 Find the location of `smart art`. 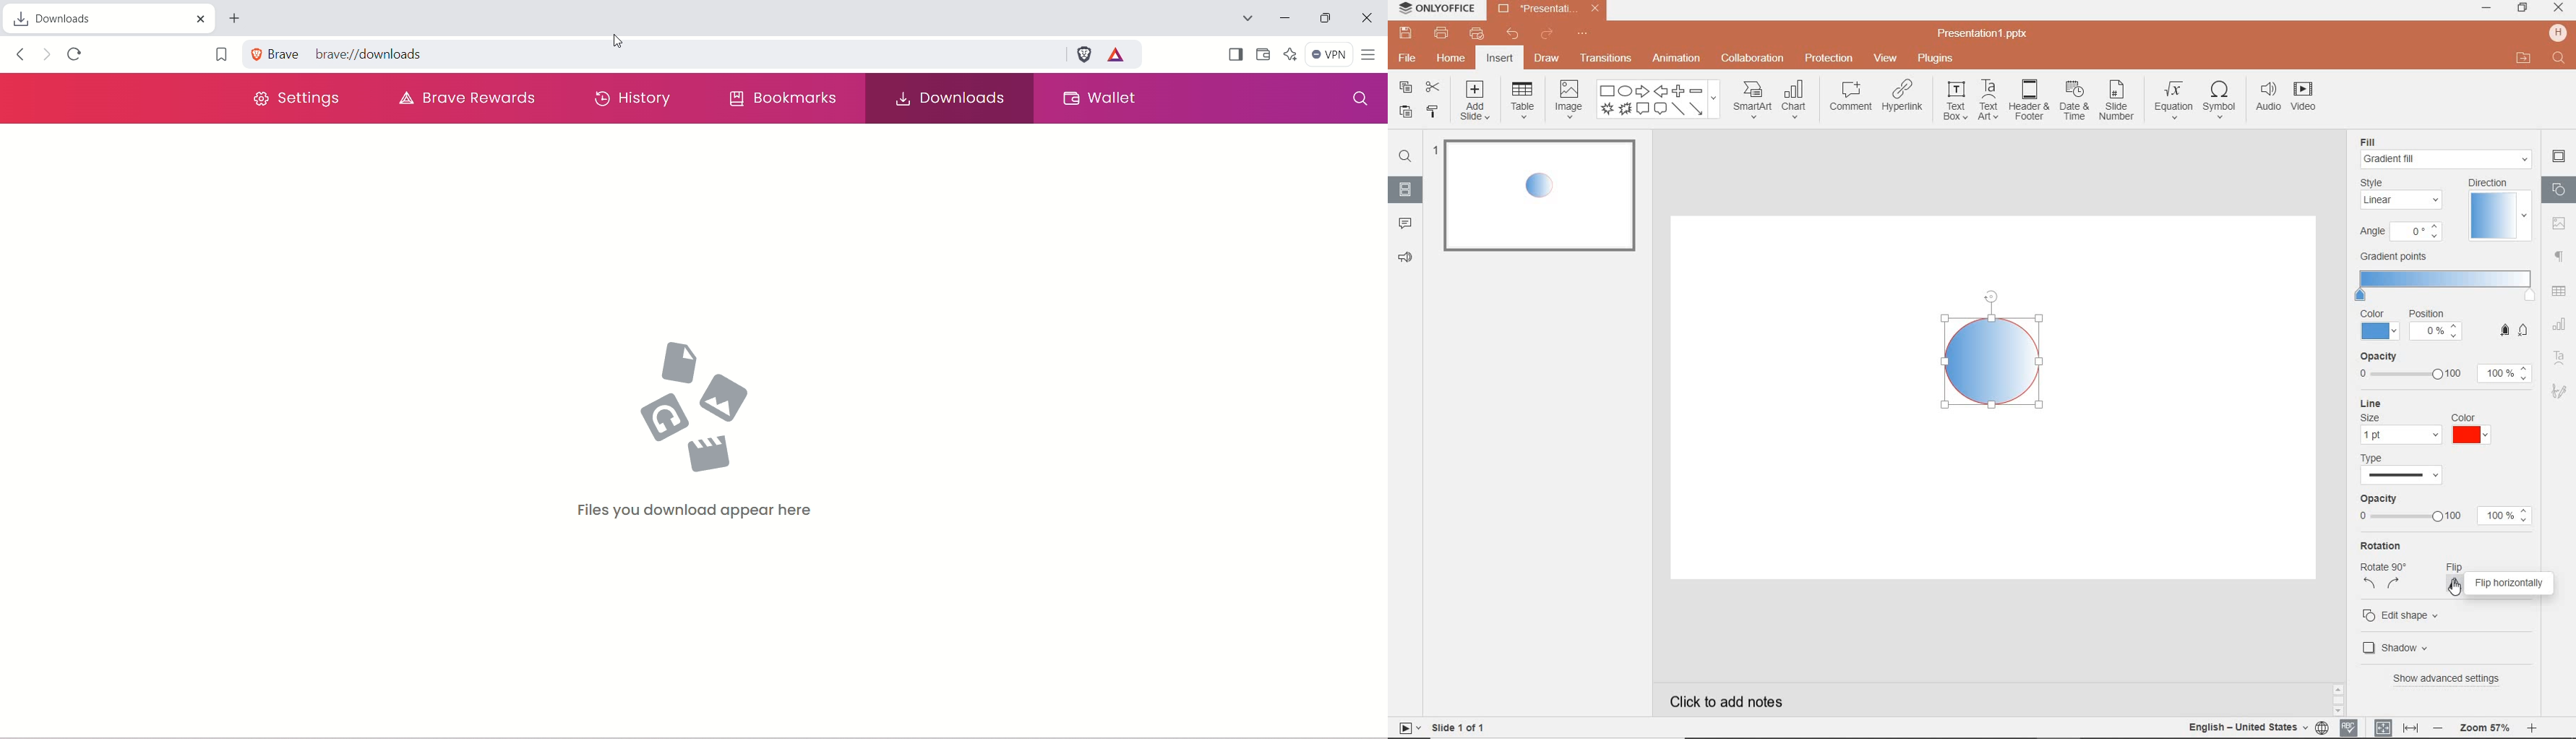

smart art is located at coordinates (1752, 101).